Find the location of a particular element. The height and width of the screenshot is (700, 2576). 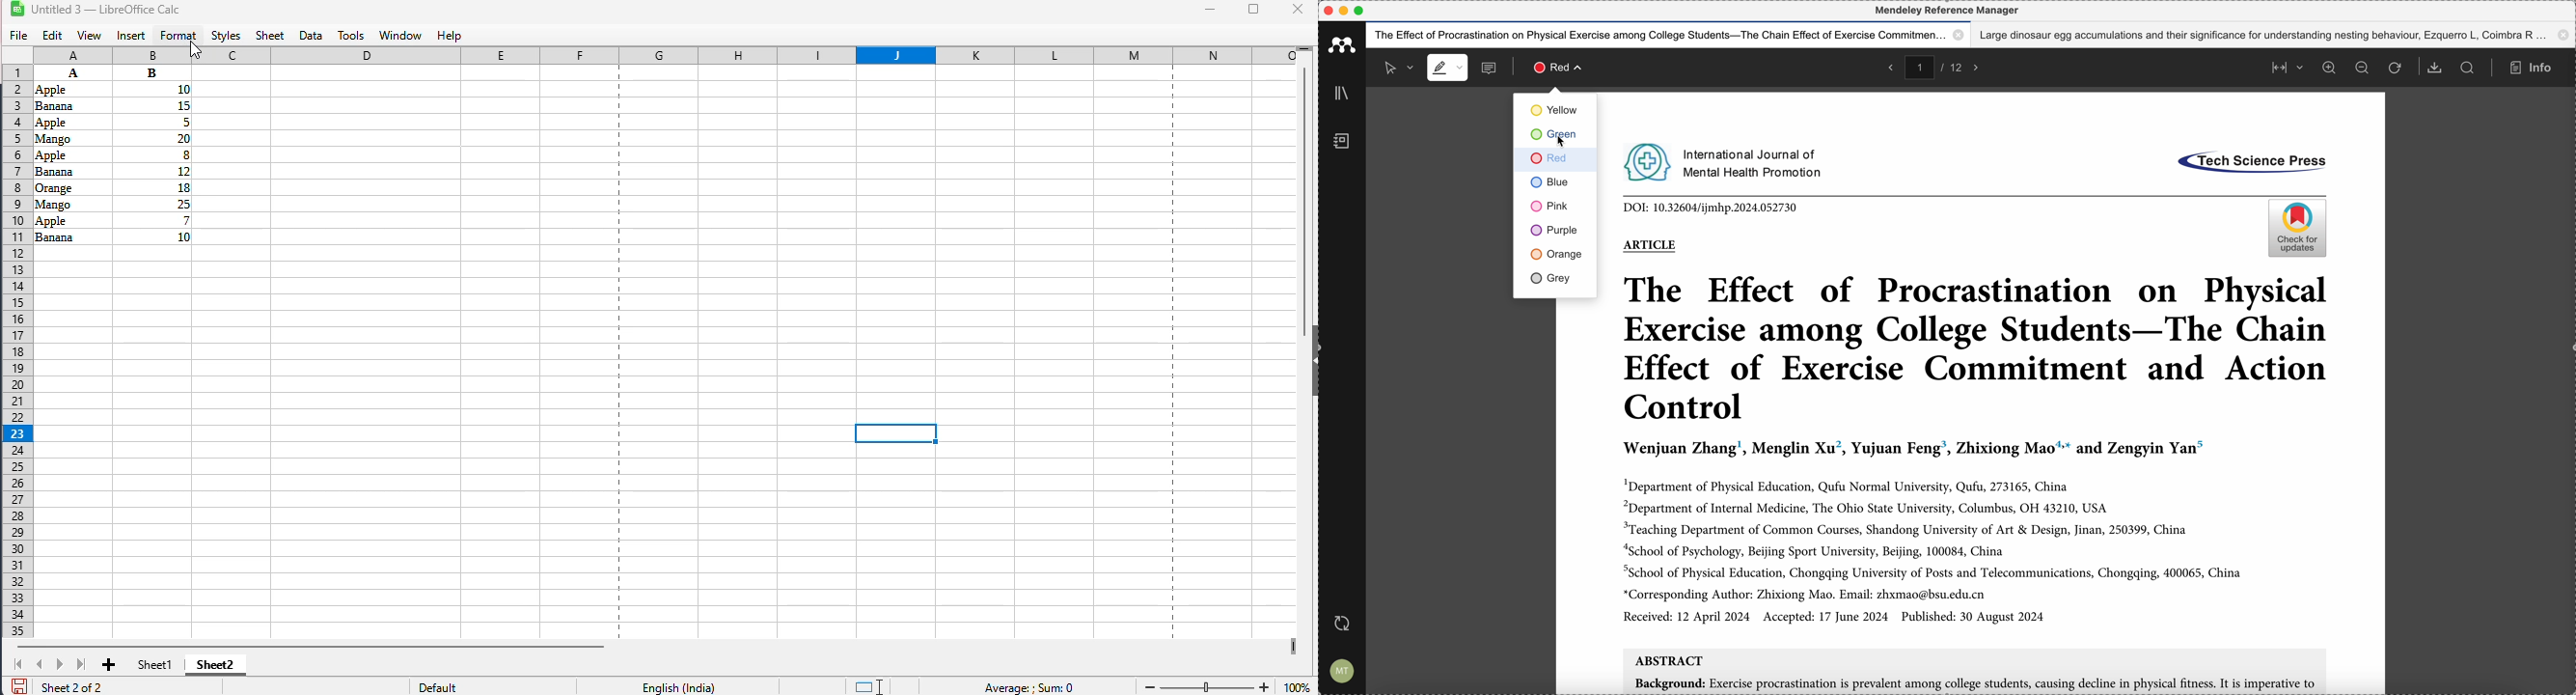

red is located at coordinates (1553, 159).